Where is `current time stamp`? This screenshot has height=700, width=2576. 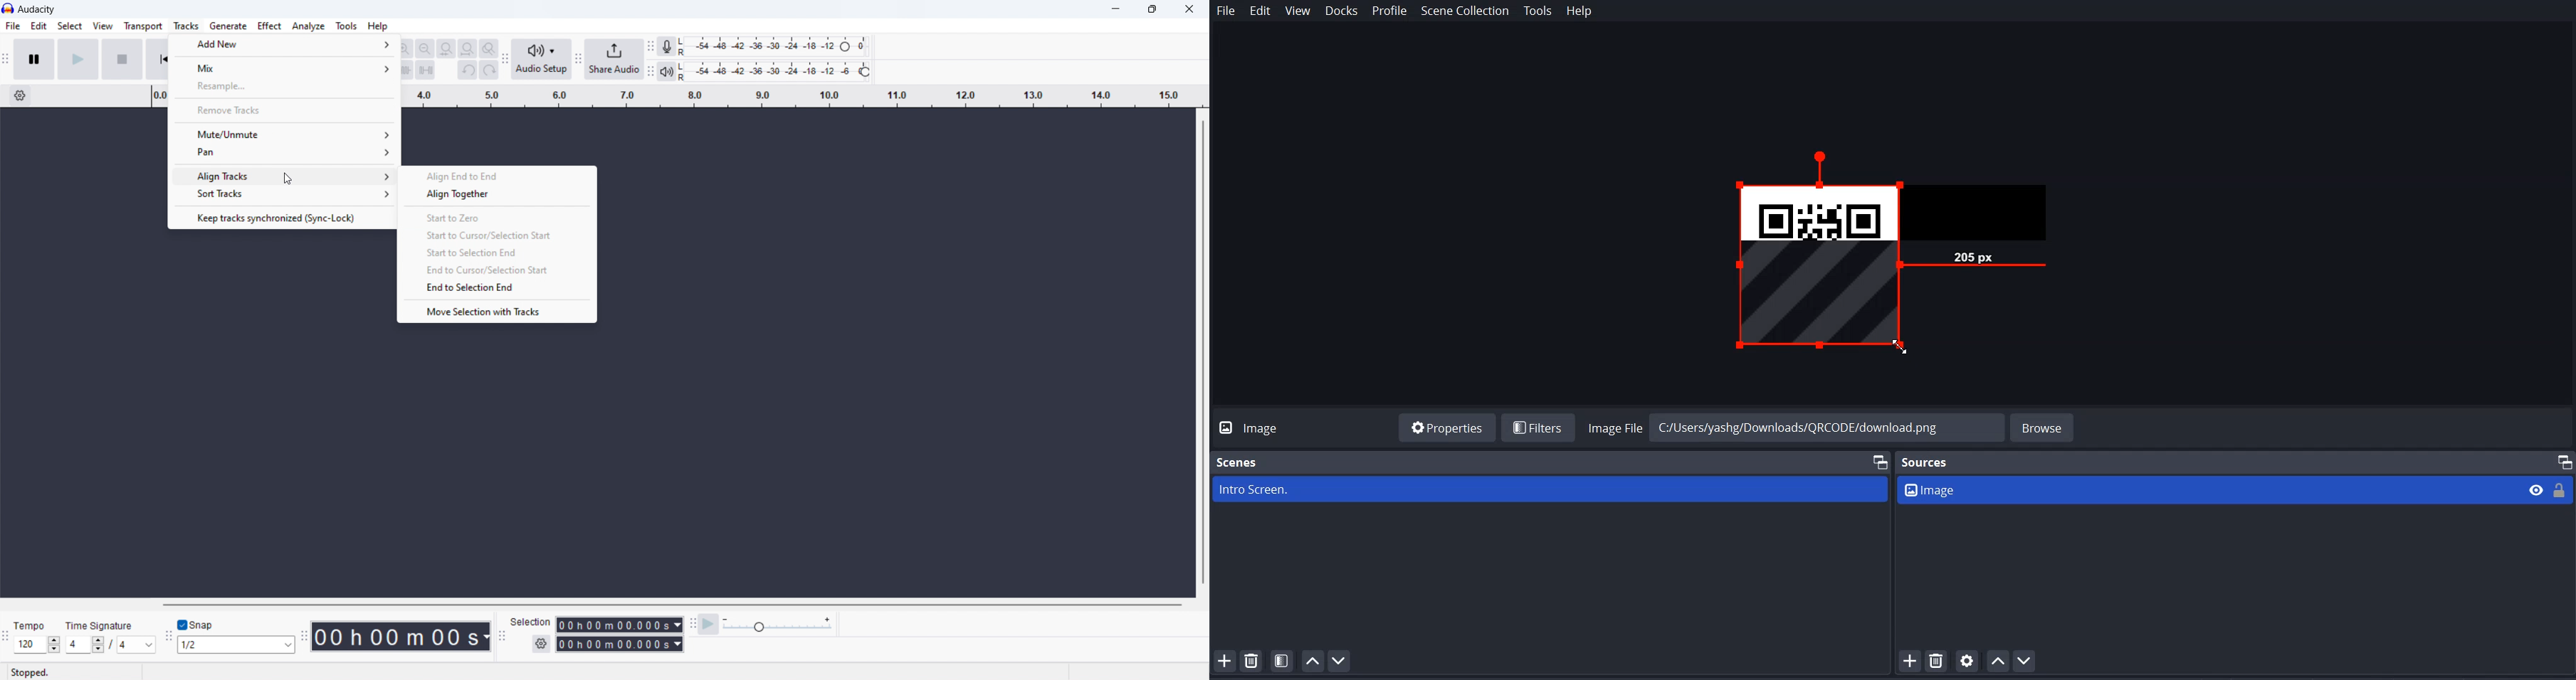
current time stamp is located at coordinates (399, 636).